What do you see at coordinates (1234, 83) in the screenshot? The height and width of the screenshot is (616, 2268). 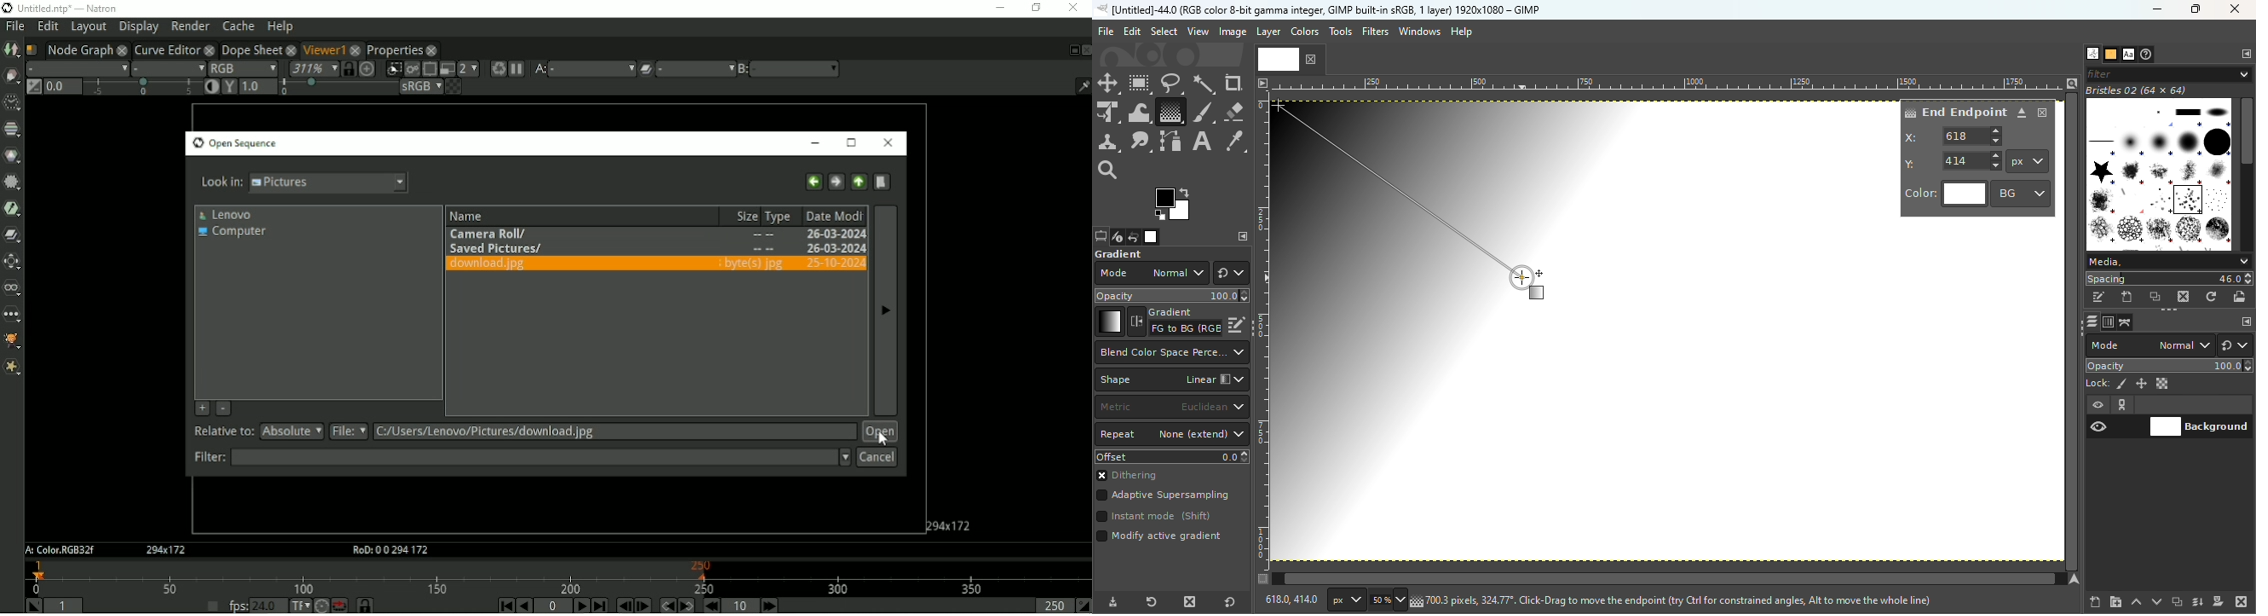 I see `Crop tool` at bounding box center [1234, 83].